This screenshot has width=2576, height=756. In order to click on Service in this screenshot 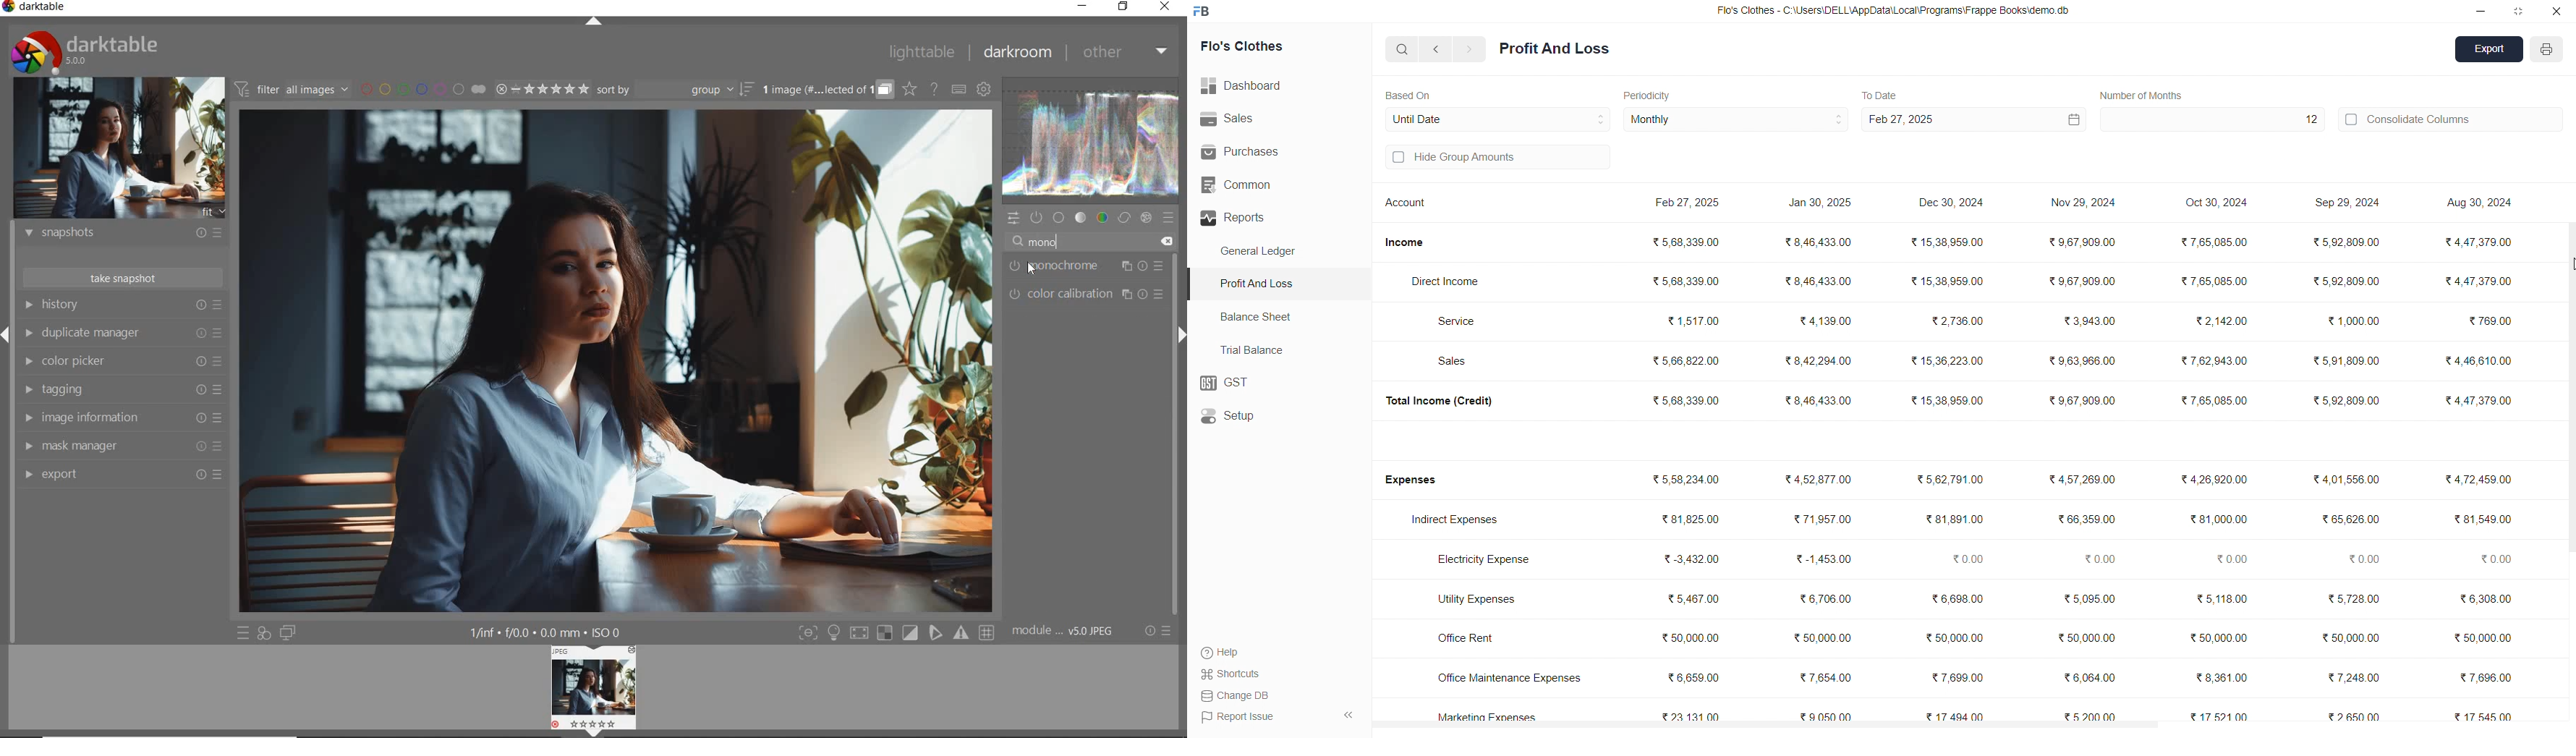, I will do `click(1464, 321)`.